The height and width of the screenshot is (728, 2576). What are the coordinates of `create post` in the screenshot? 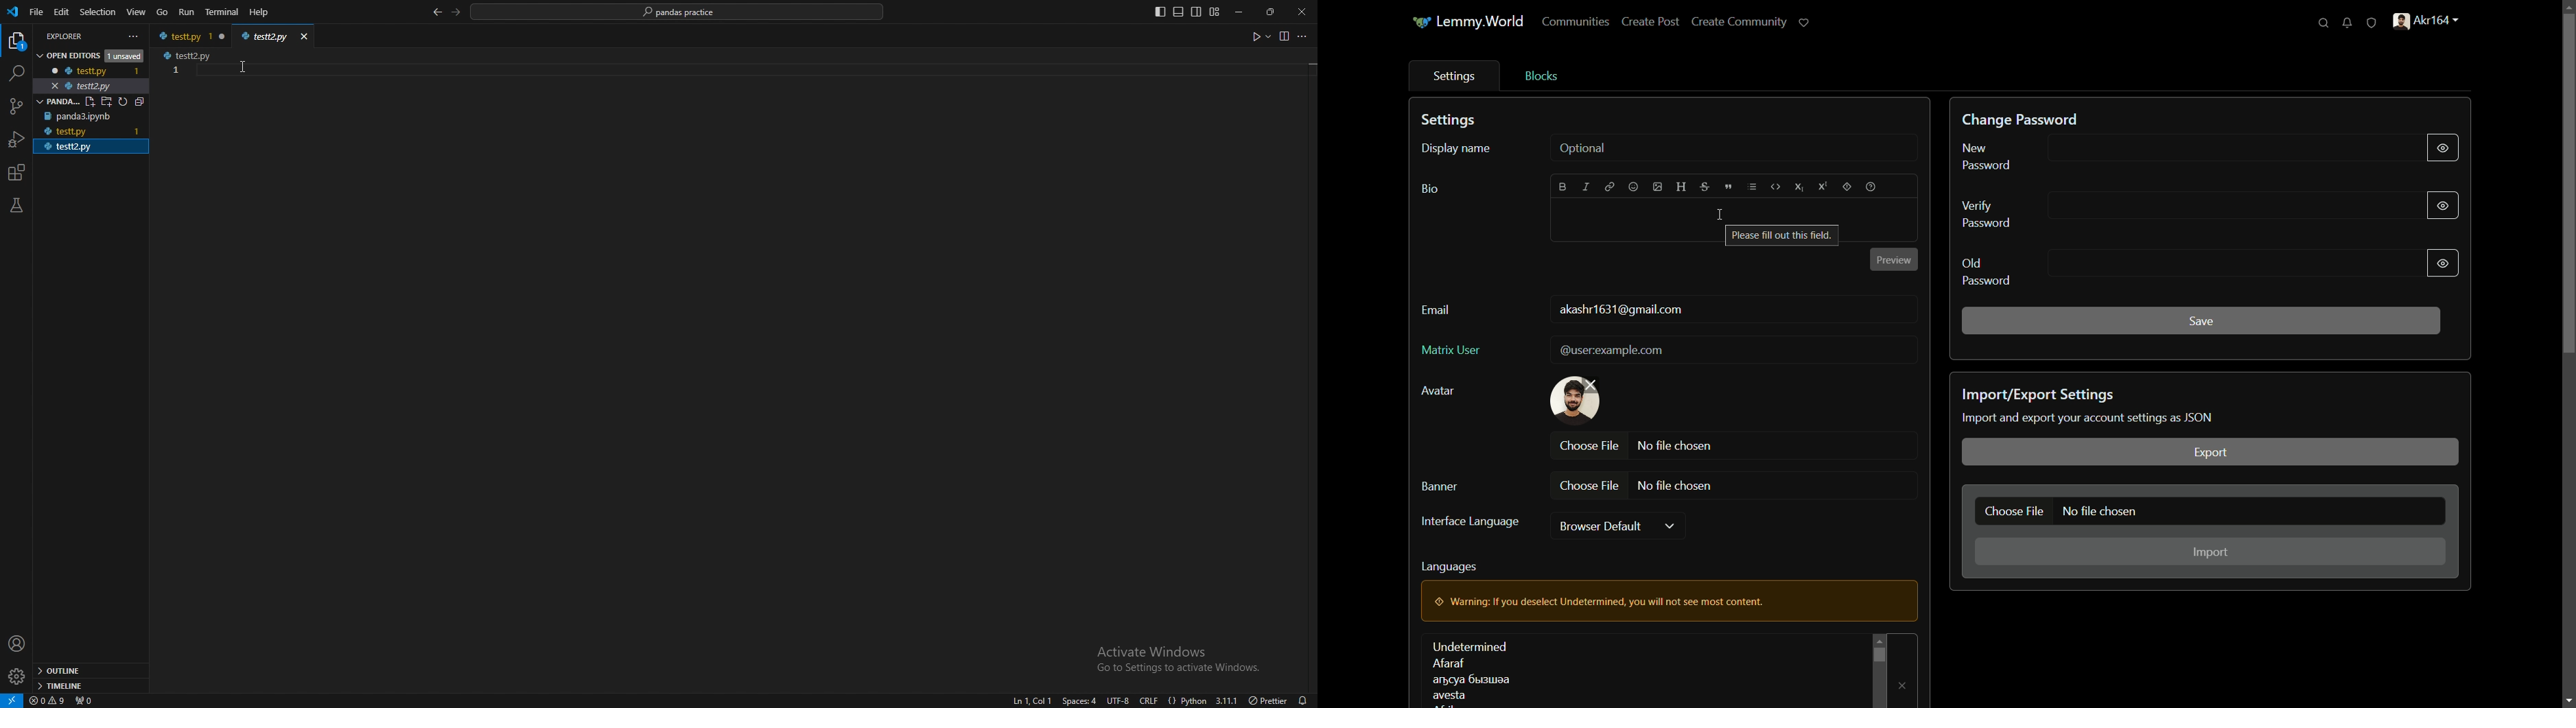 It's located at (1650, 21).